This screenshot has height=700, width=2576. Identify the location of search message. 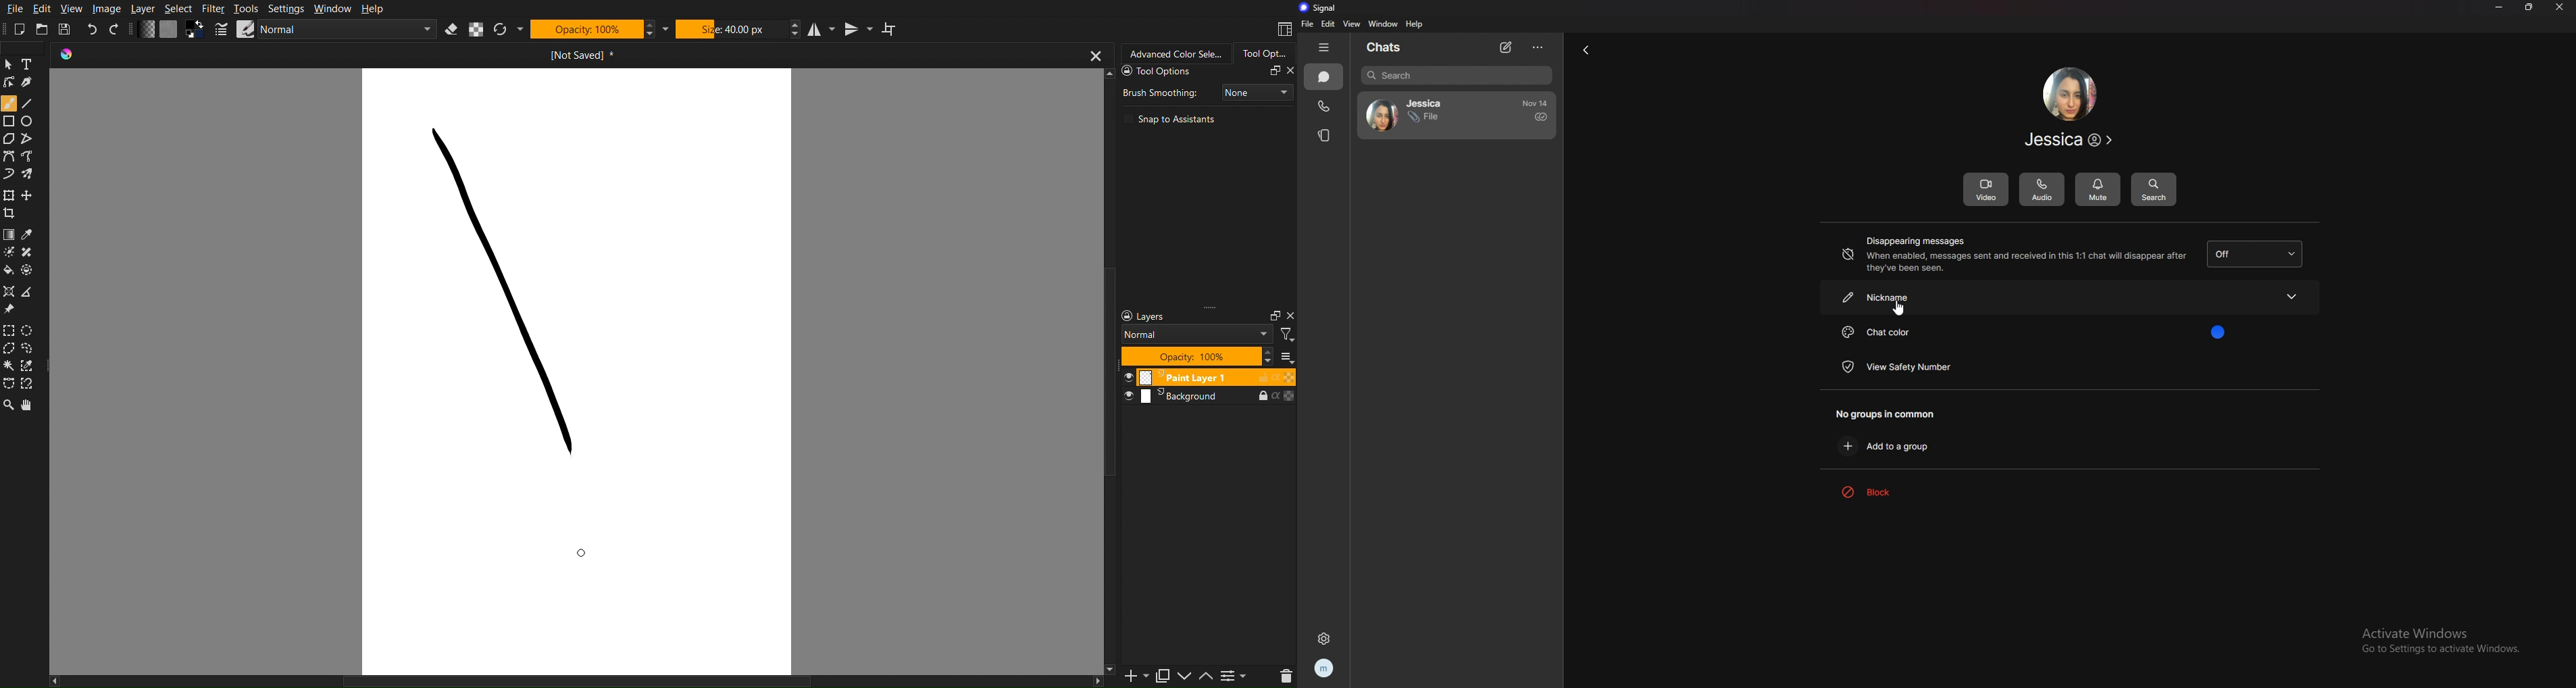
(2154, 190).